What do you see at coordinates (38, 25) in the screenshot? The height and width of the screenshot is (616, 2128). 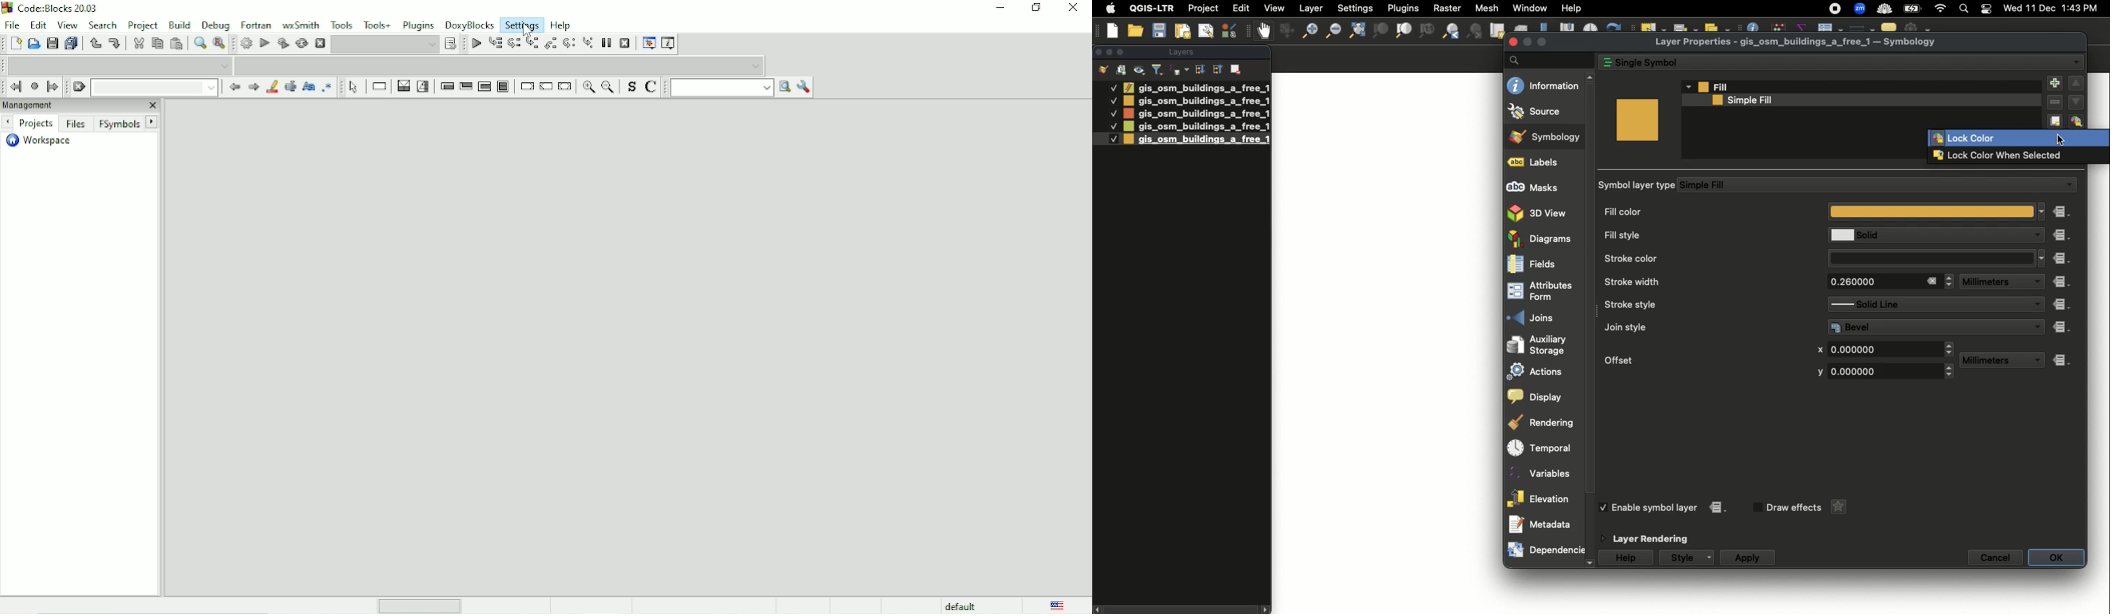 I see `Edit` at bounding box center [38, 25].